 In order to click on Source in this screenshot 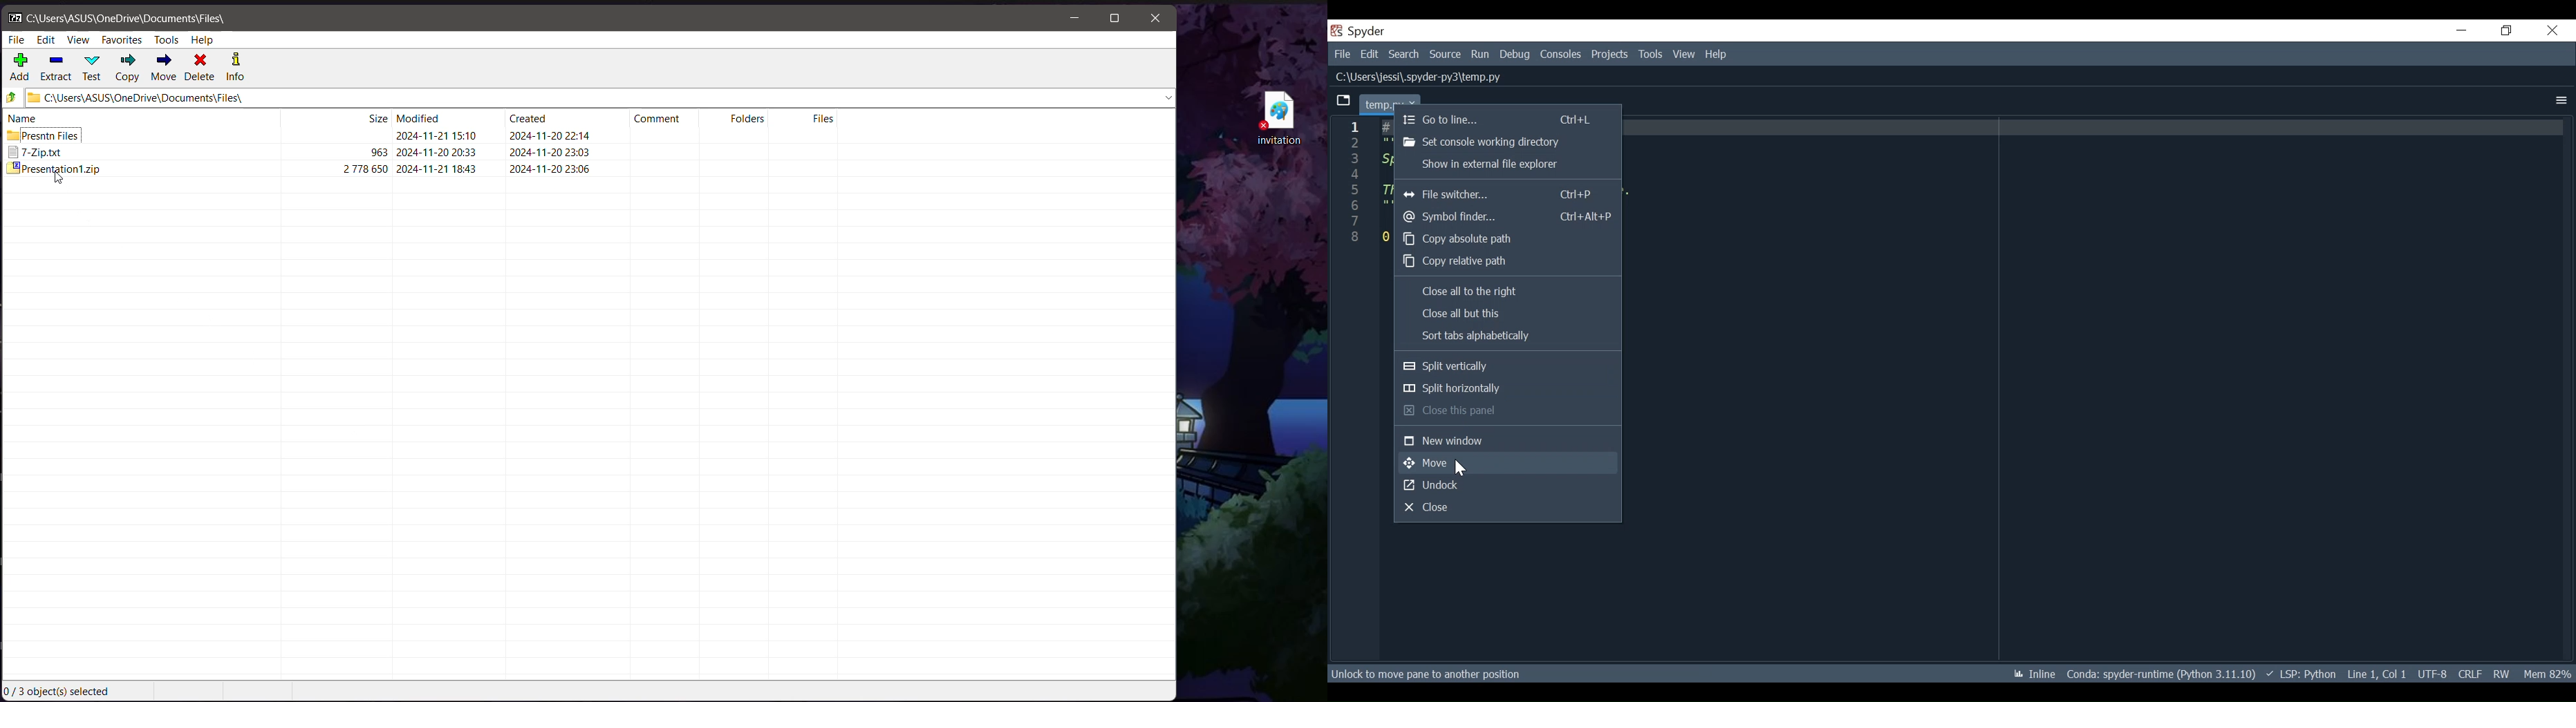, I will do `click(1445, 55)`.